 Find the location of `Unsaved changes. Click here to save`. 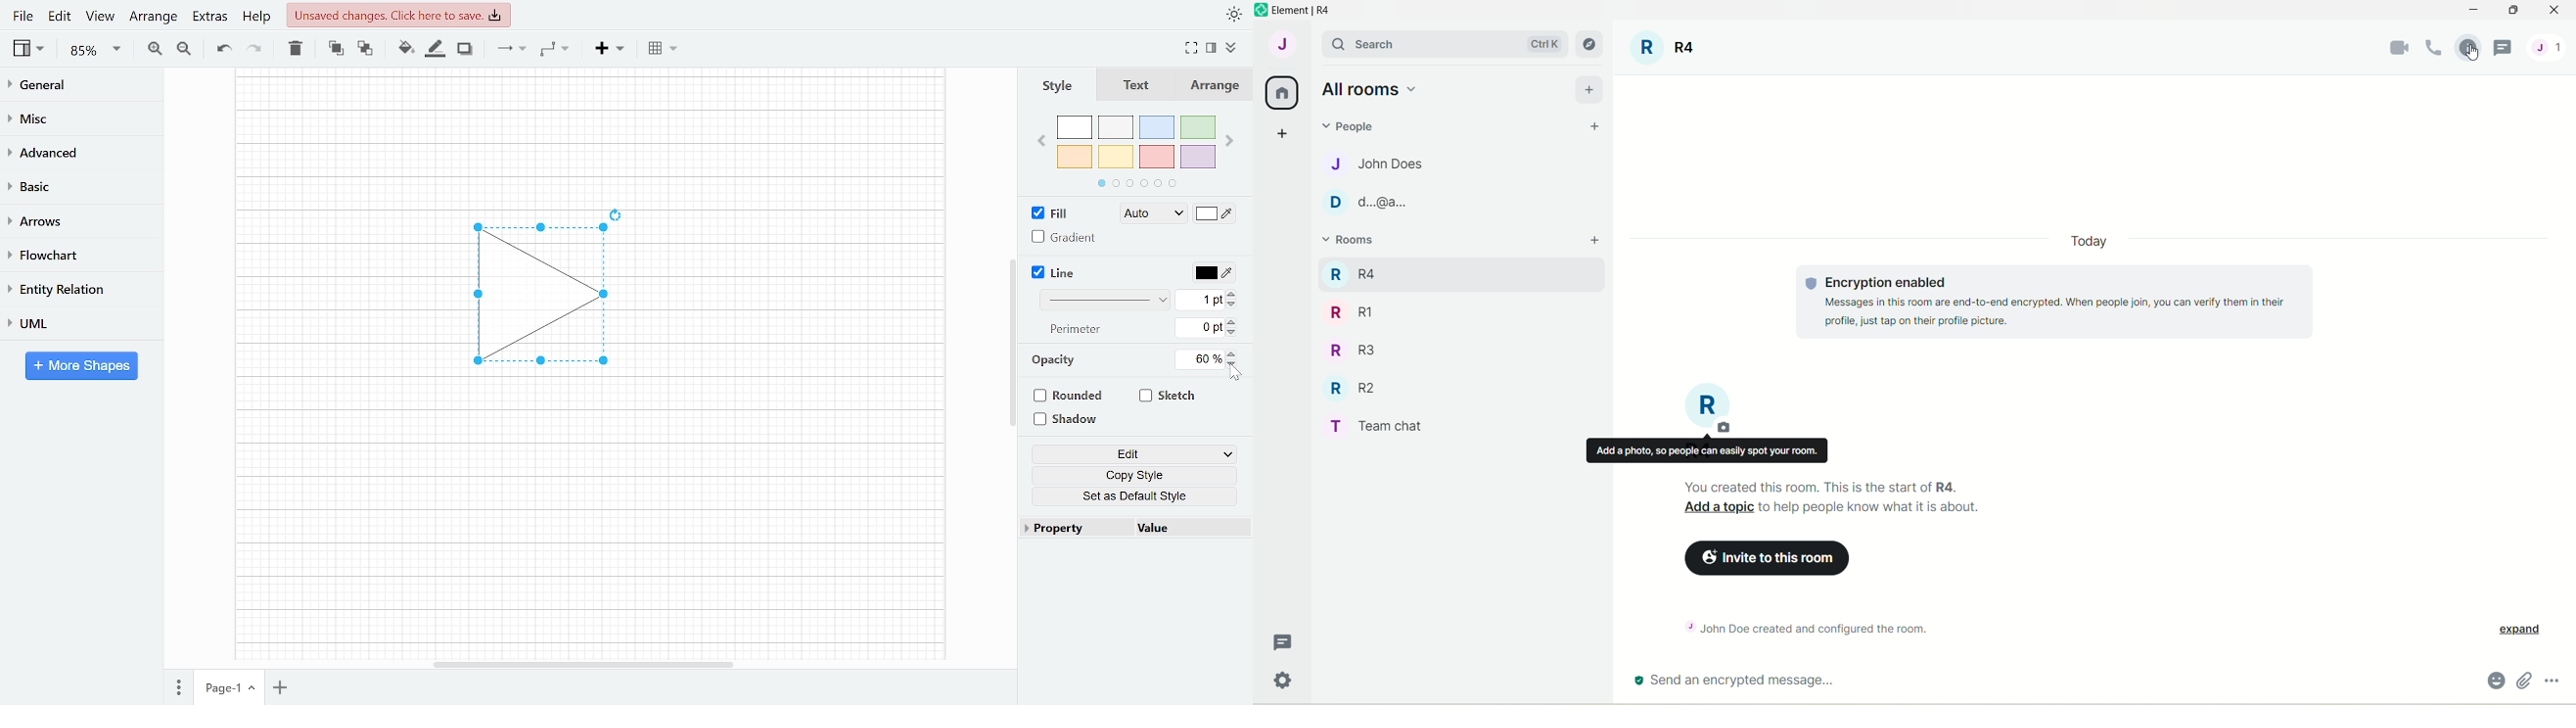

Unsaved changes. Click here to save is located at coordinates (401, 15).